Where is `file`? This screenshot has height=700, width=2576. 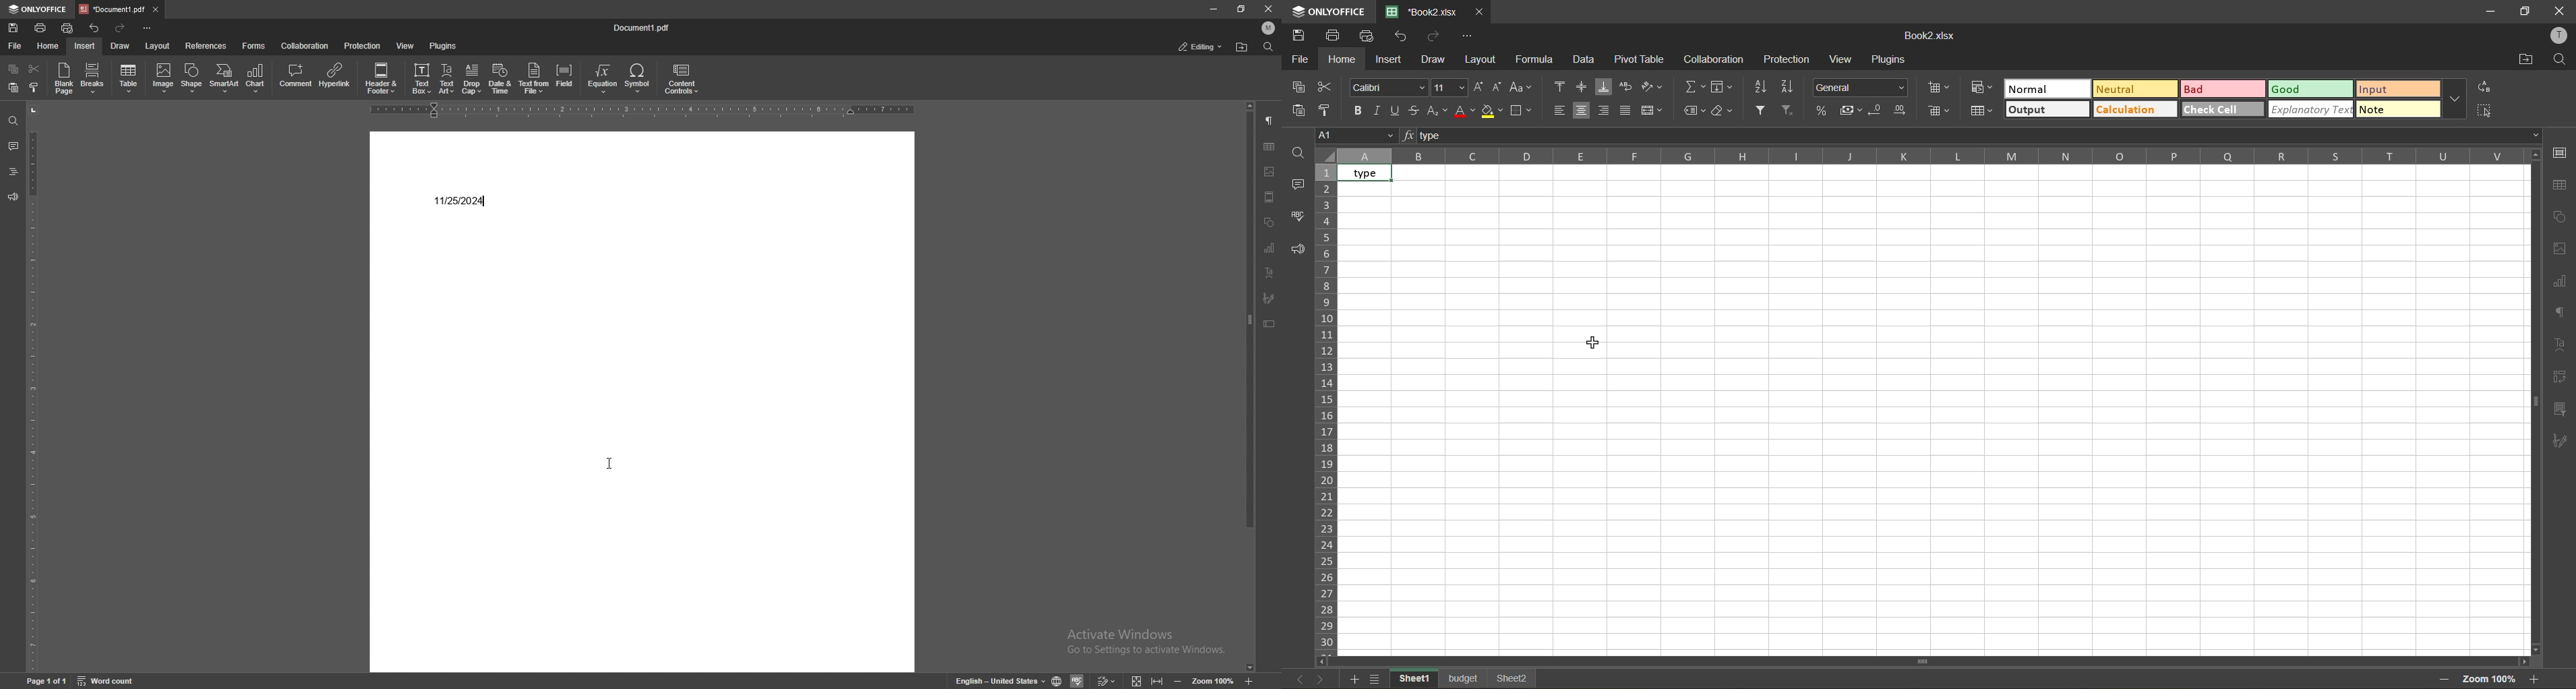
file is located at coordinates (1298, 59).